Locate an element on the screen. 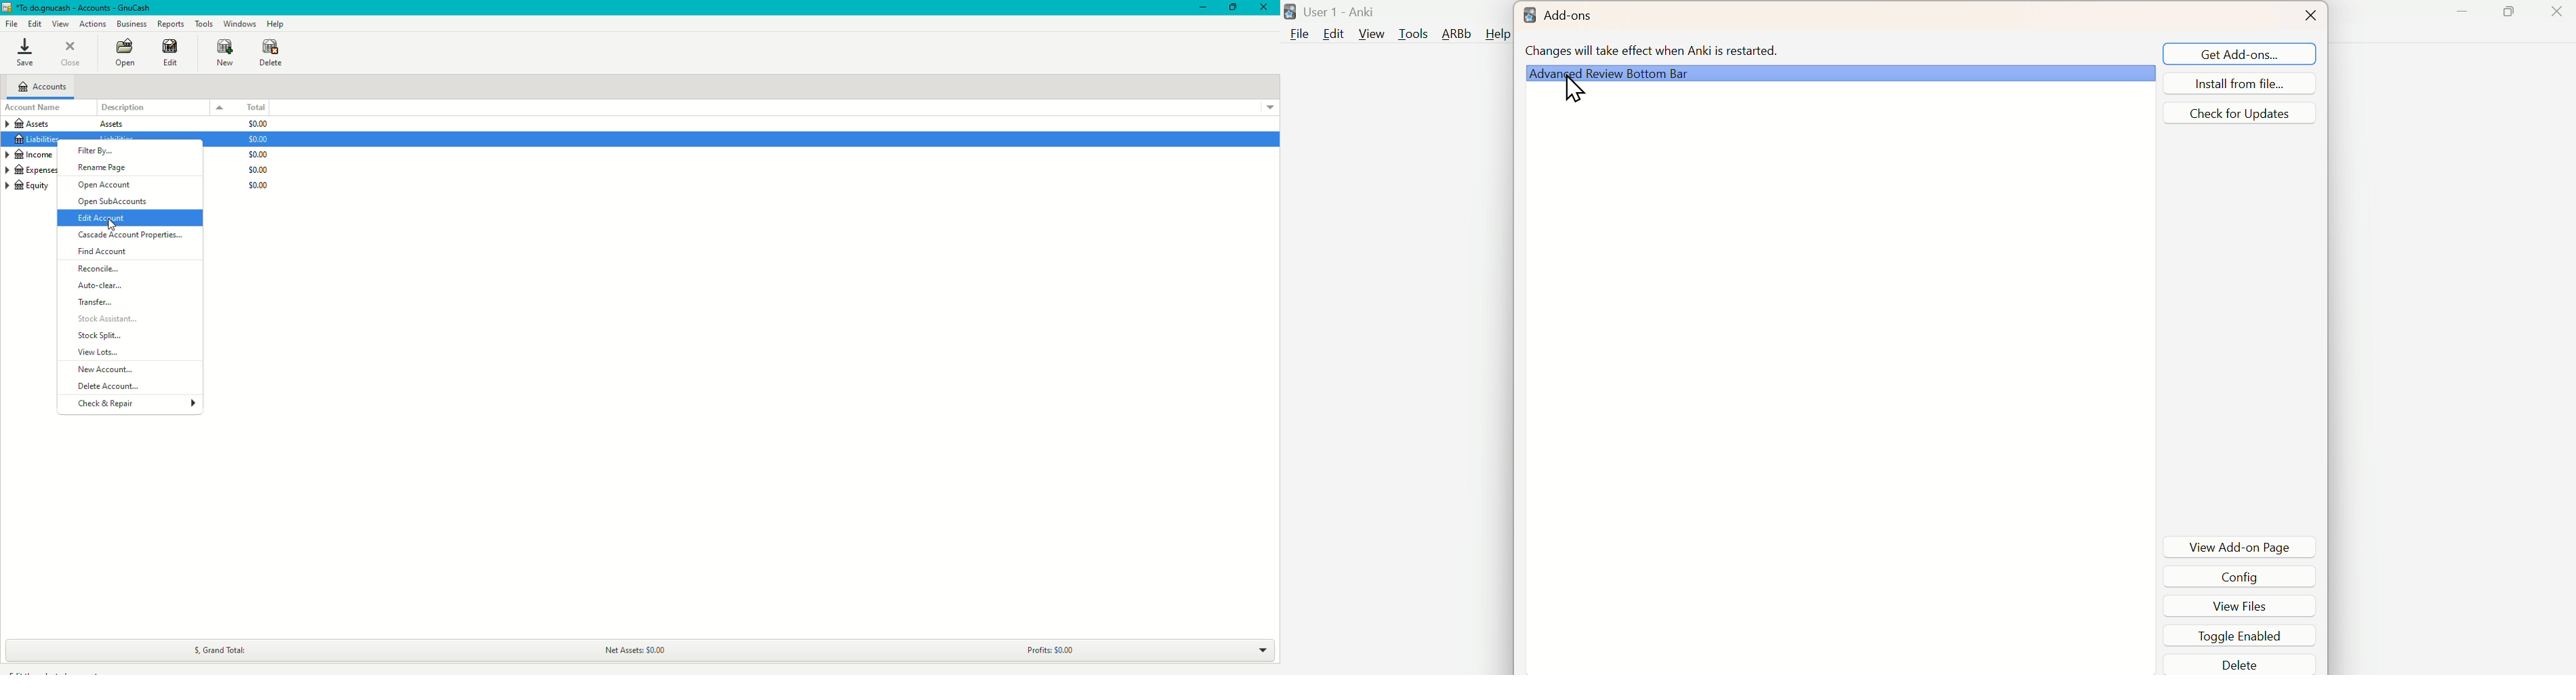  cursor is located at coordinates (1577, 94).